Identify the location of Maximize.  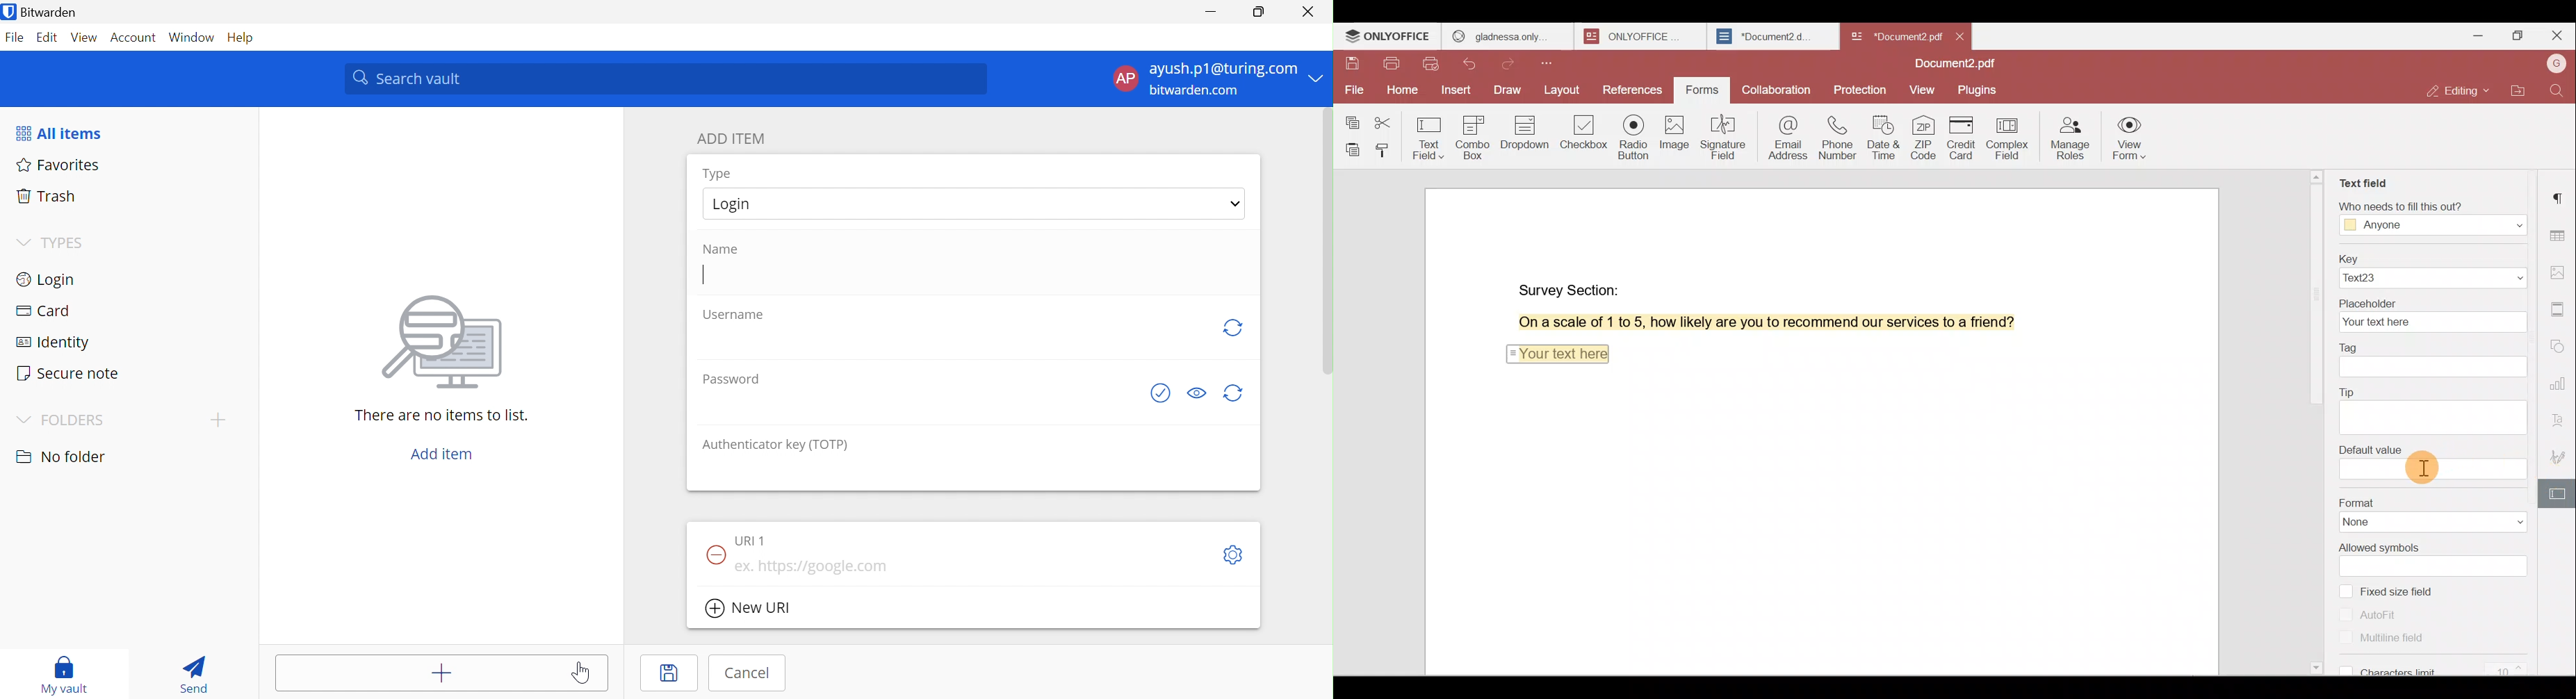
(2517, 38).